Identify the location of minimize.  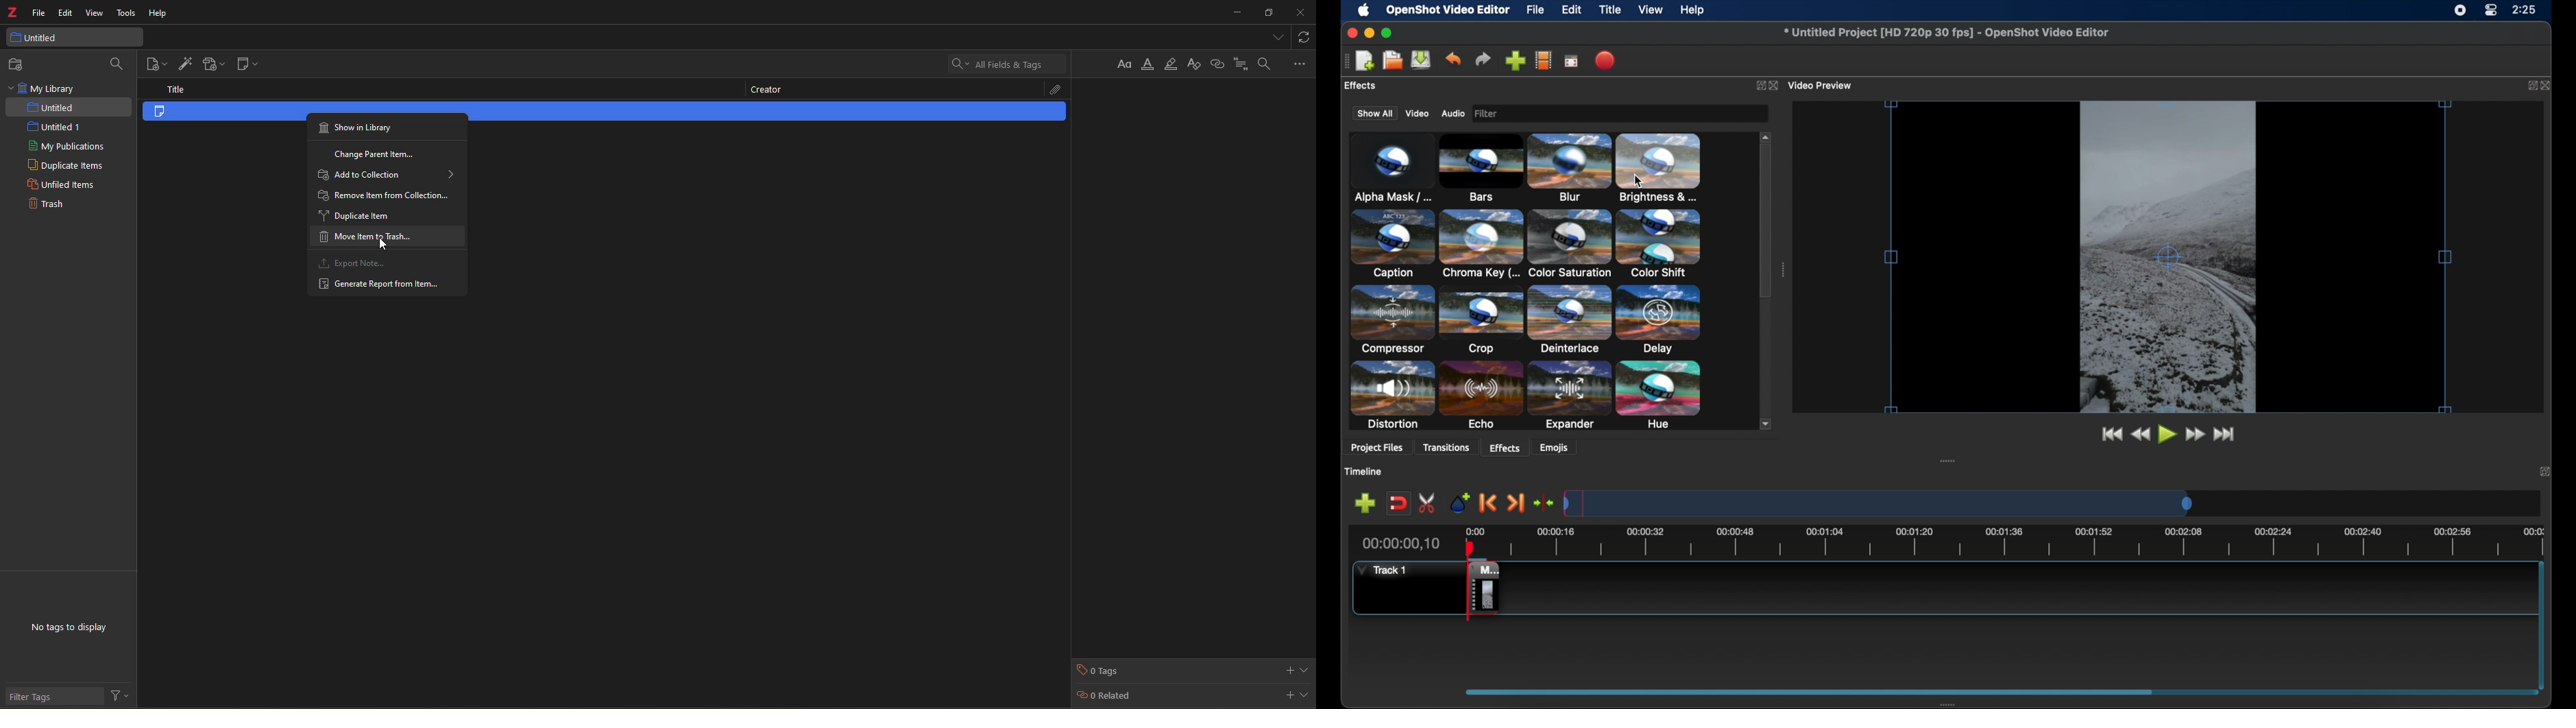
(1234, 12).